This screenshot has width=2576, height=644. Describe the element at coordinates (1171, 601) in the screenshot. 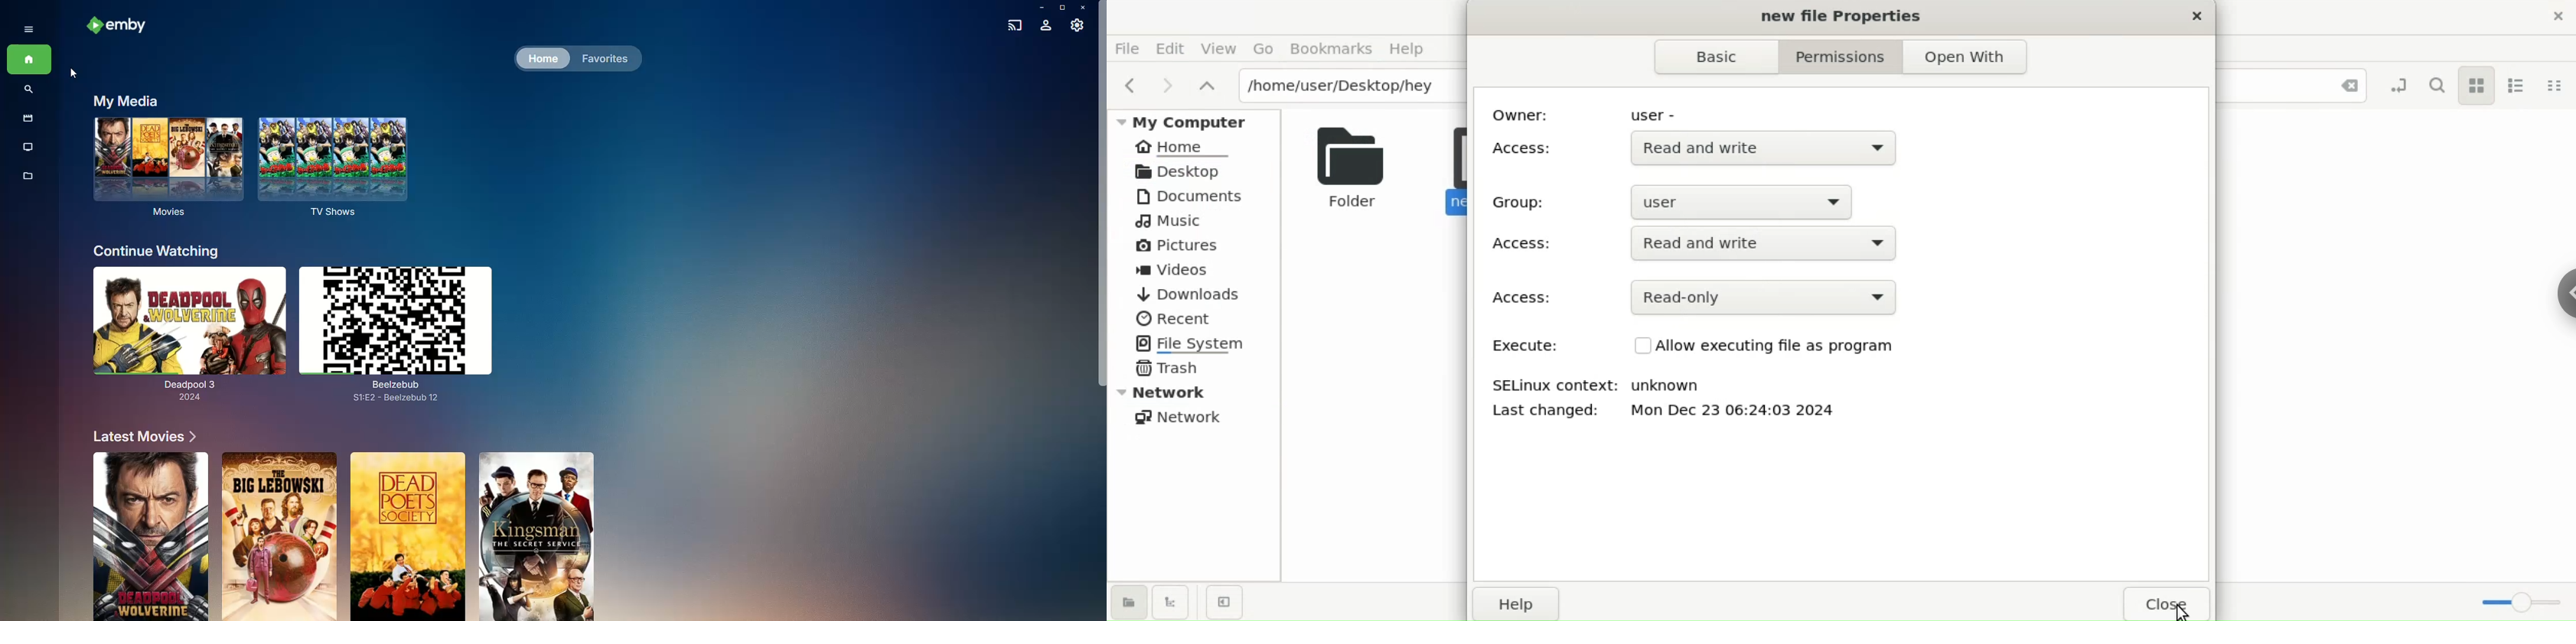

I see `show treeview` at that location.